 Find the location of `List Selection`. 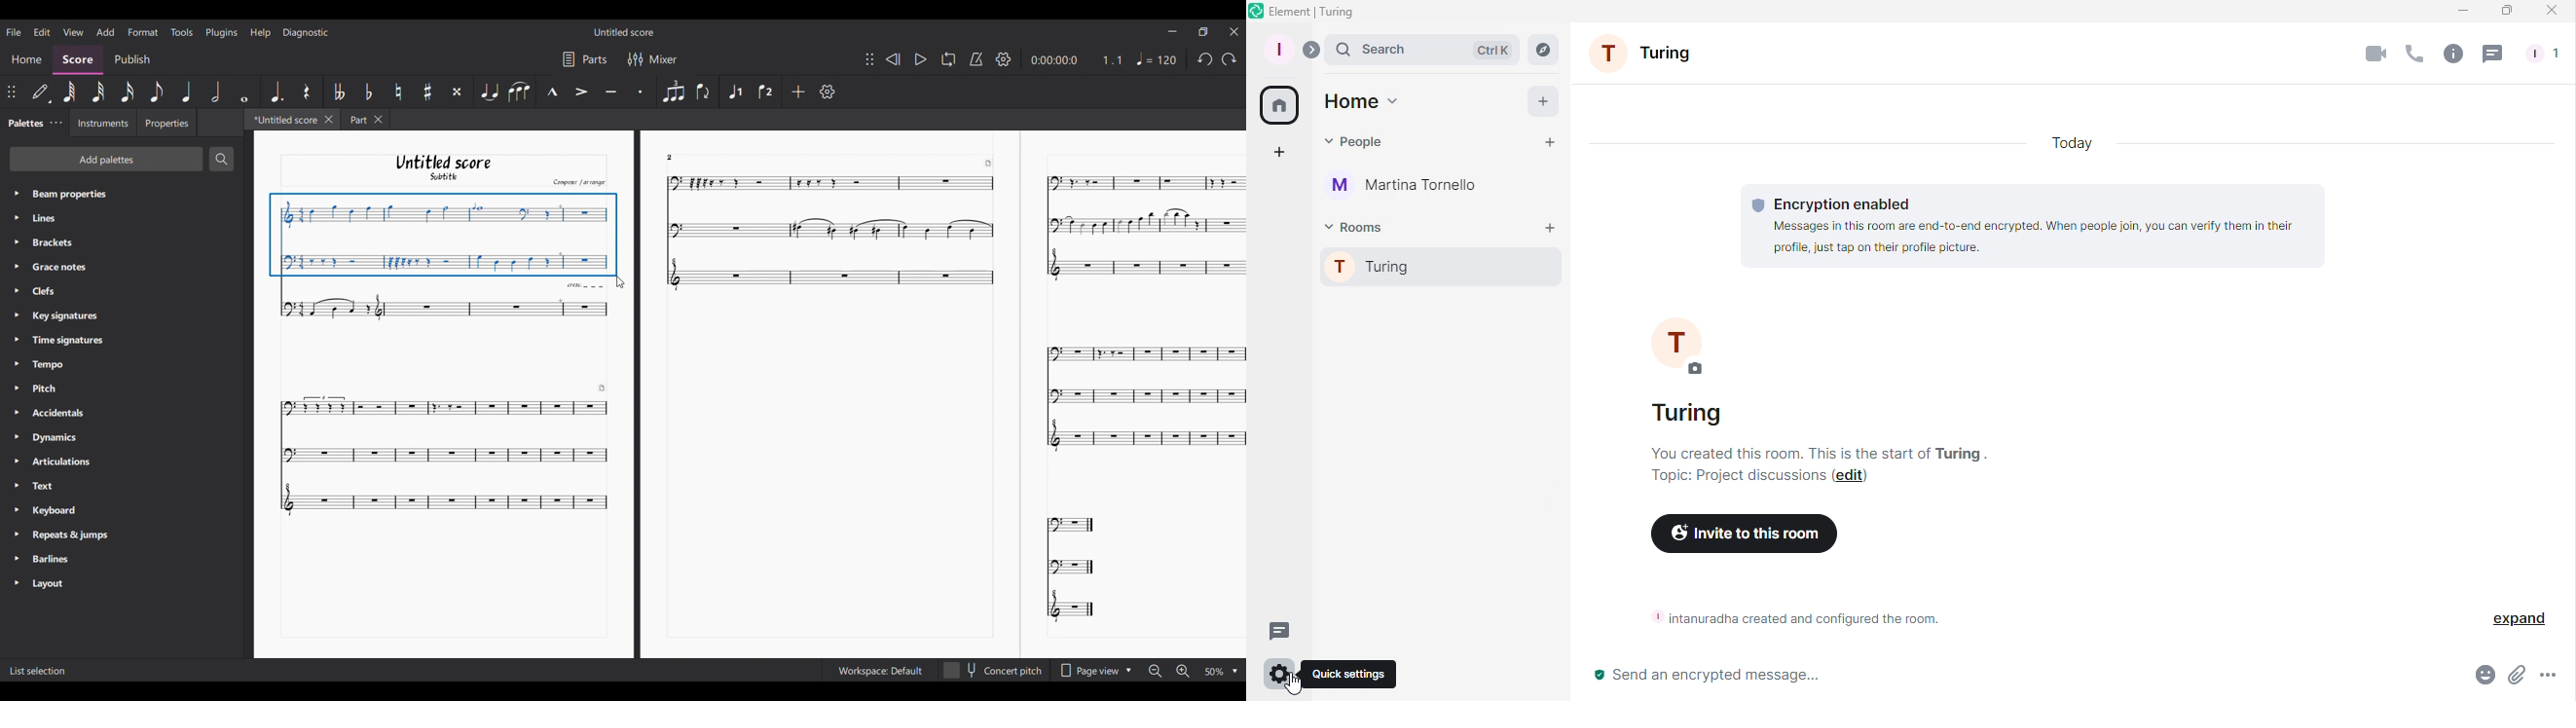

List Selection is located at coordinates (42, 670).